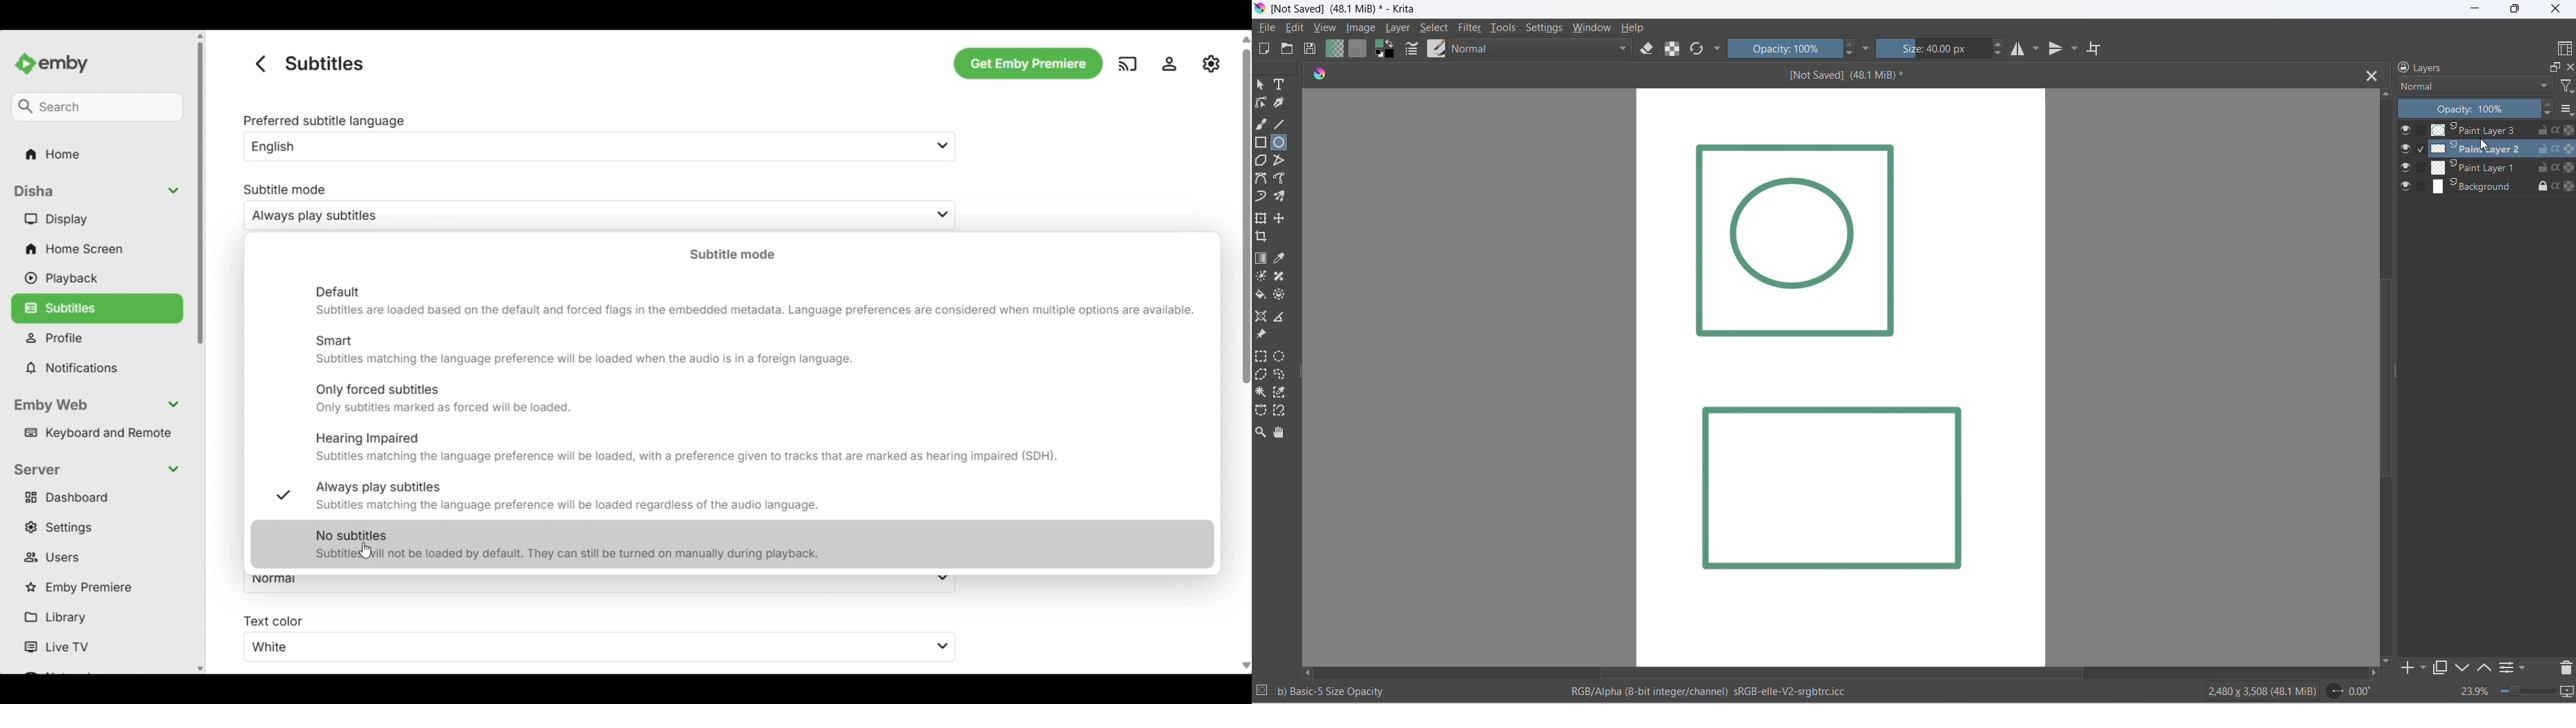  Describe the element at coordinates (1540, 50) in the screenshot. I see `blending mode` at that location.